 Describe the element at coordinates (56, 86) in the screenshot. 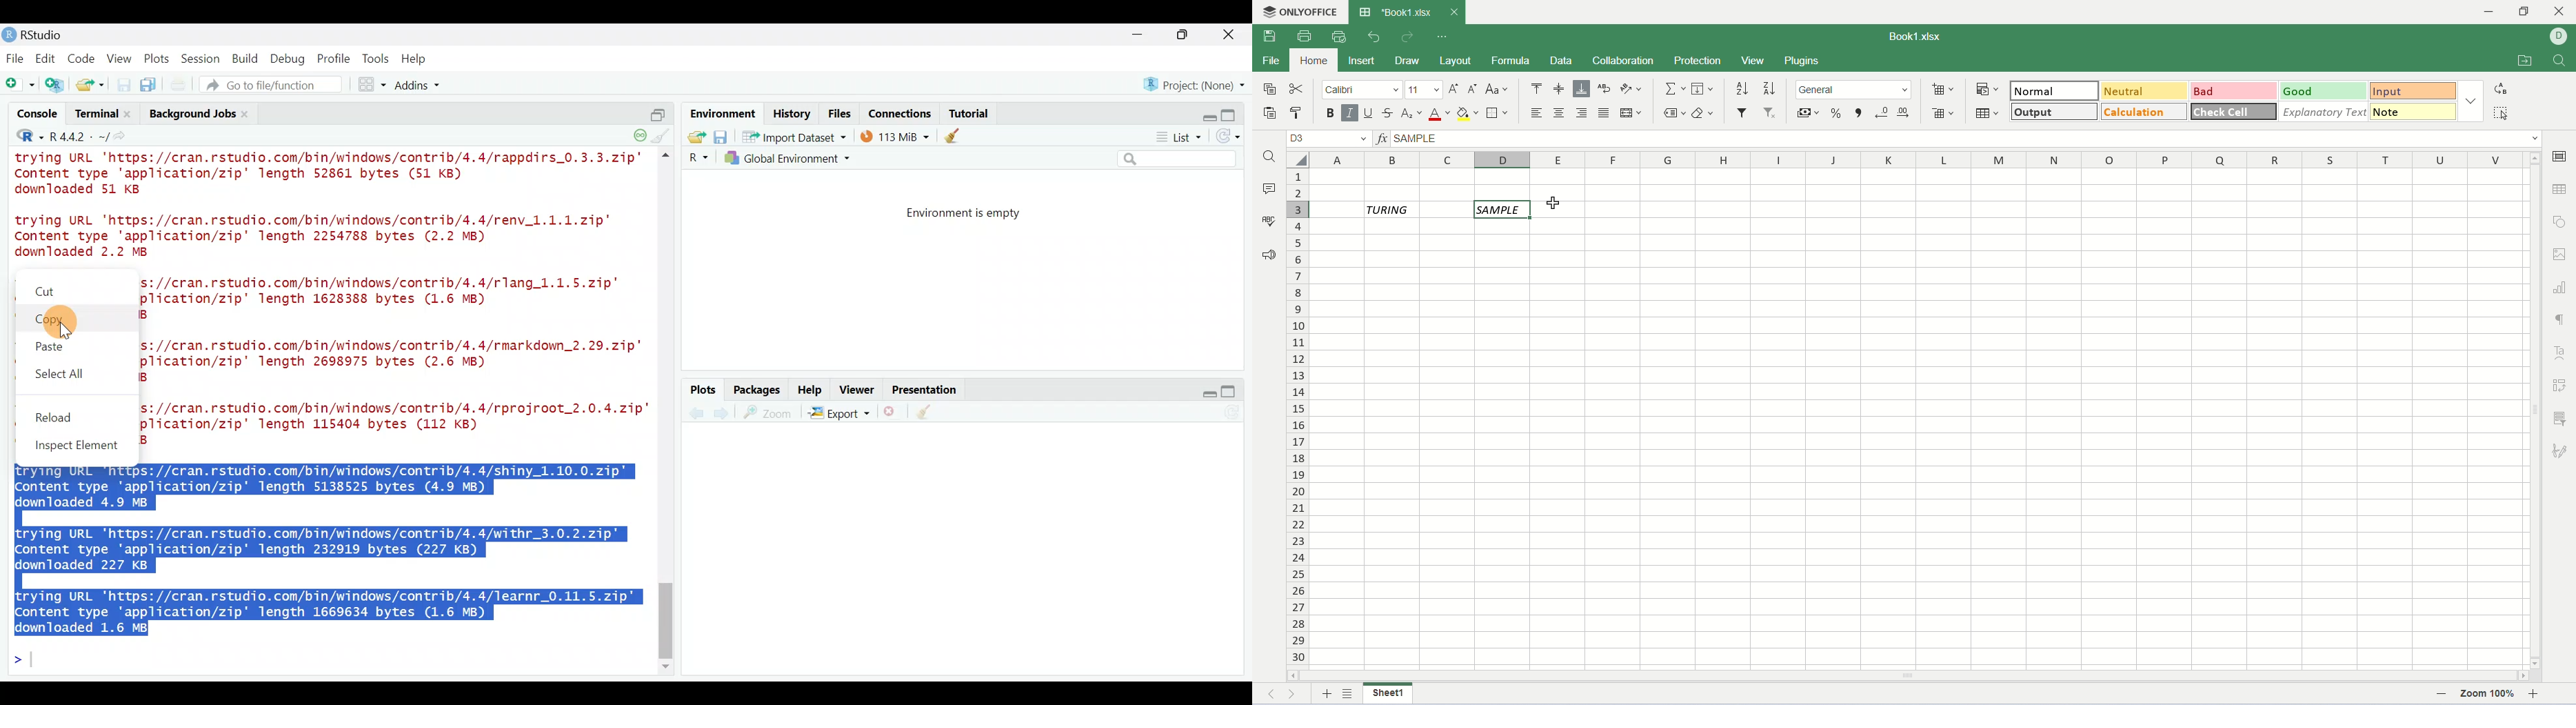

I see `Create a project` at that location.